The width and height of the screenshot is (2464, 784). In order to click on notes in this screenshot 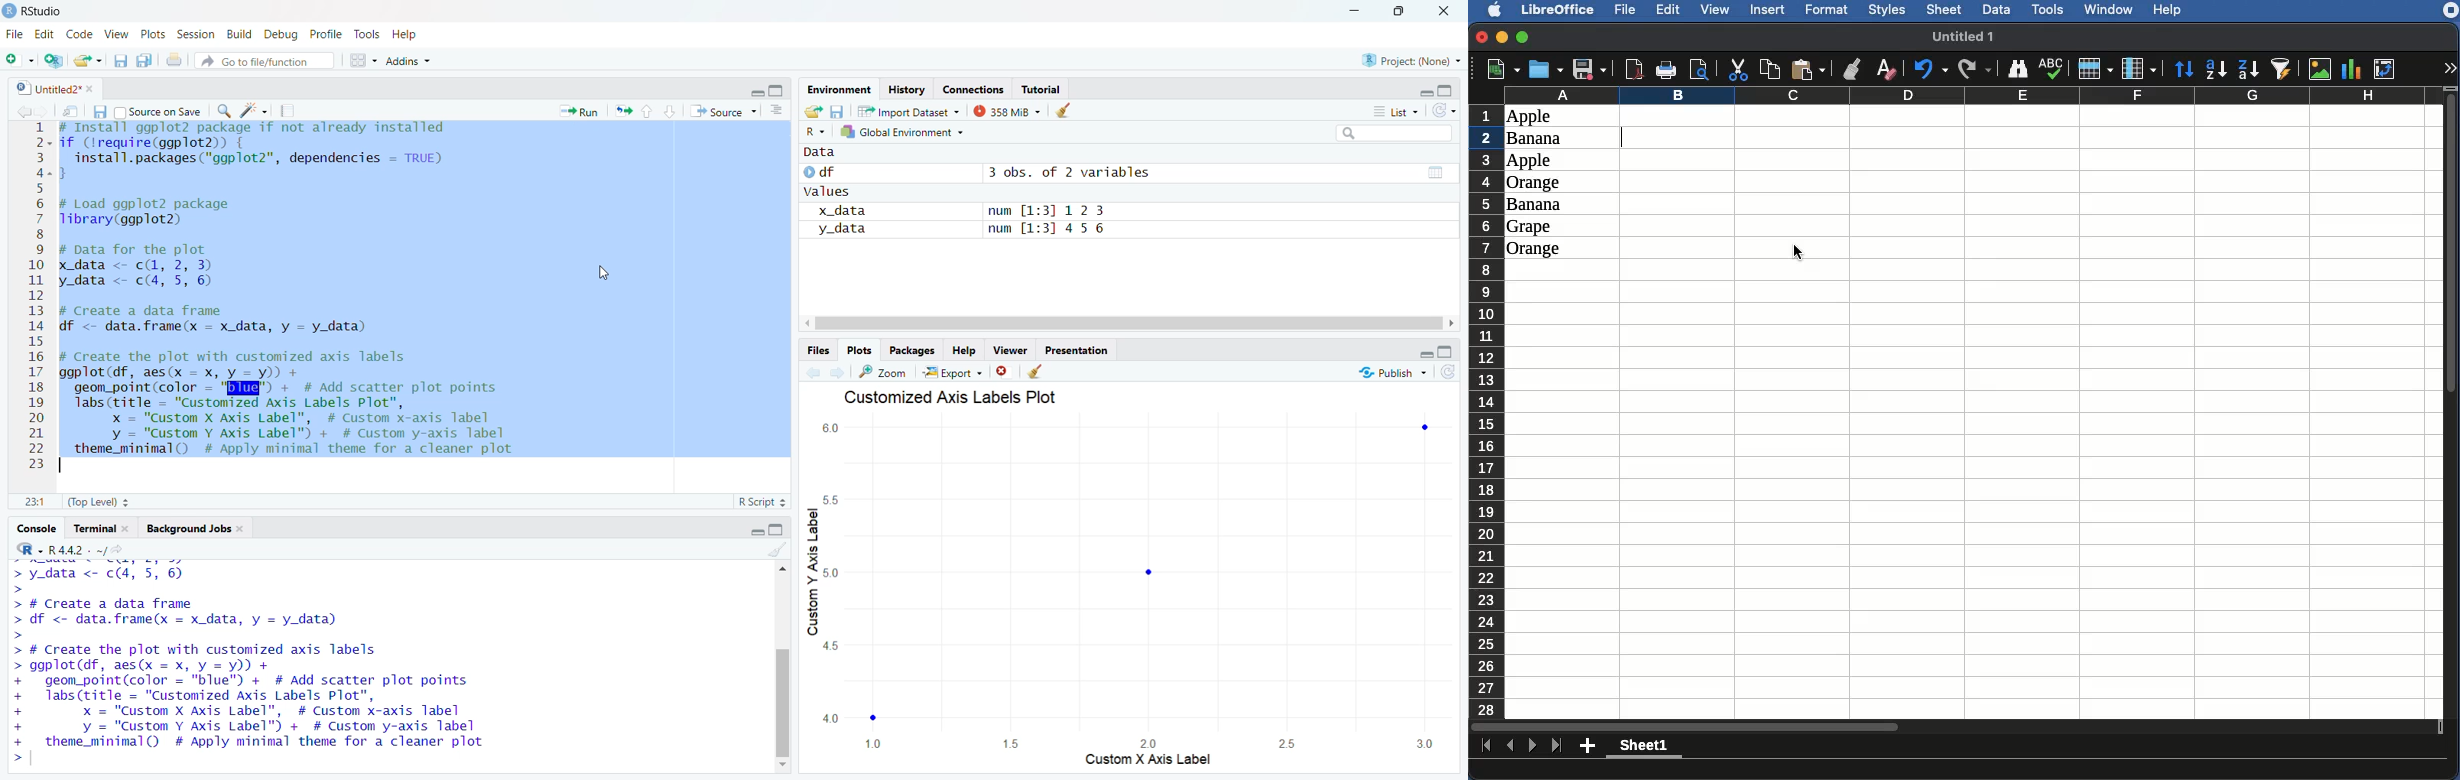, I will do `click(291, 111)`.